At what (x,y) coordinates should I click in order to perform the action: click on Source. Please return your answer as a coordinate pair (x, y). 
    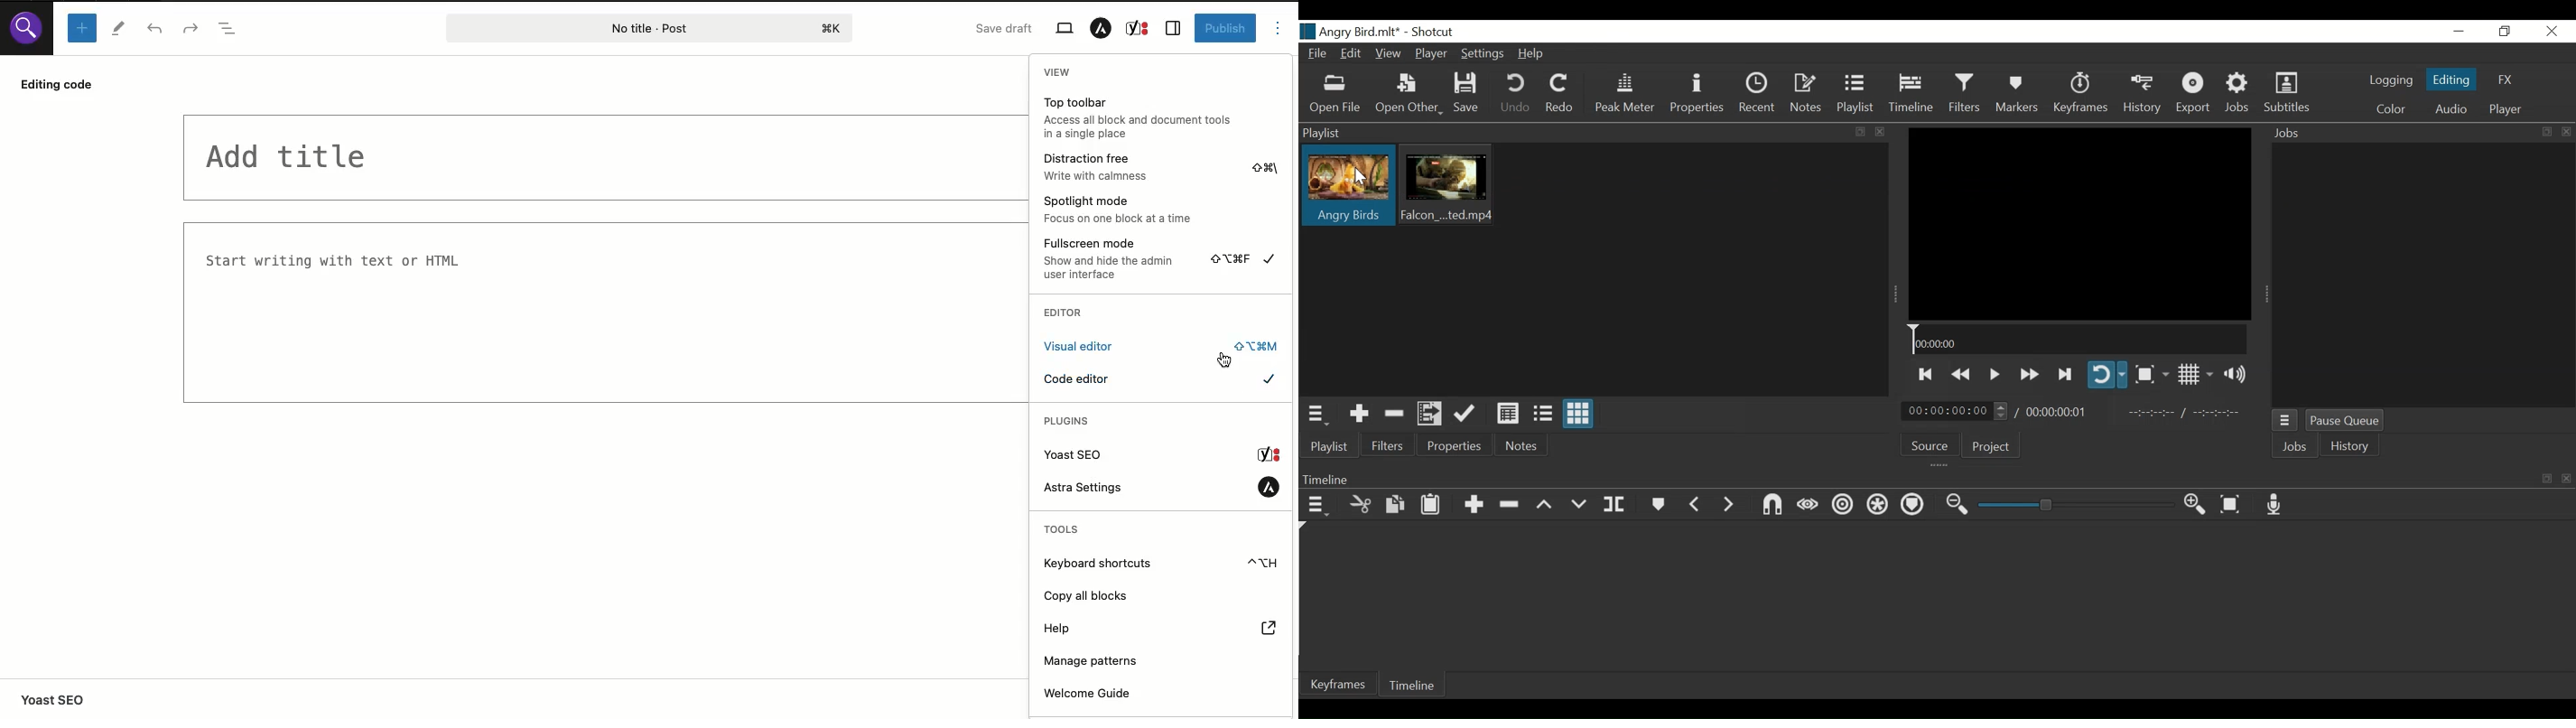
    Looking at the image, I should click on (1932, 447).